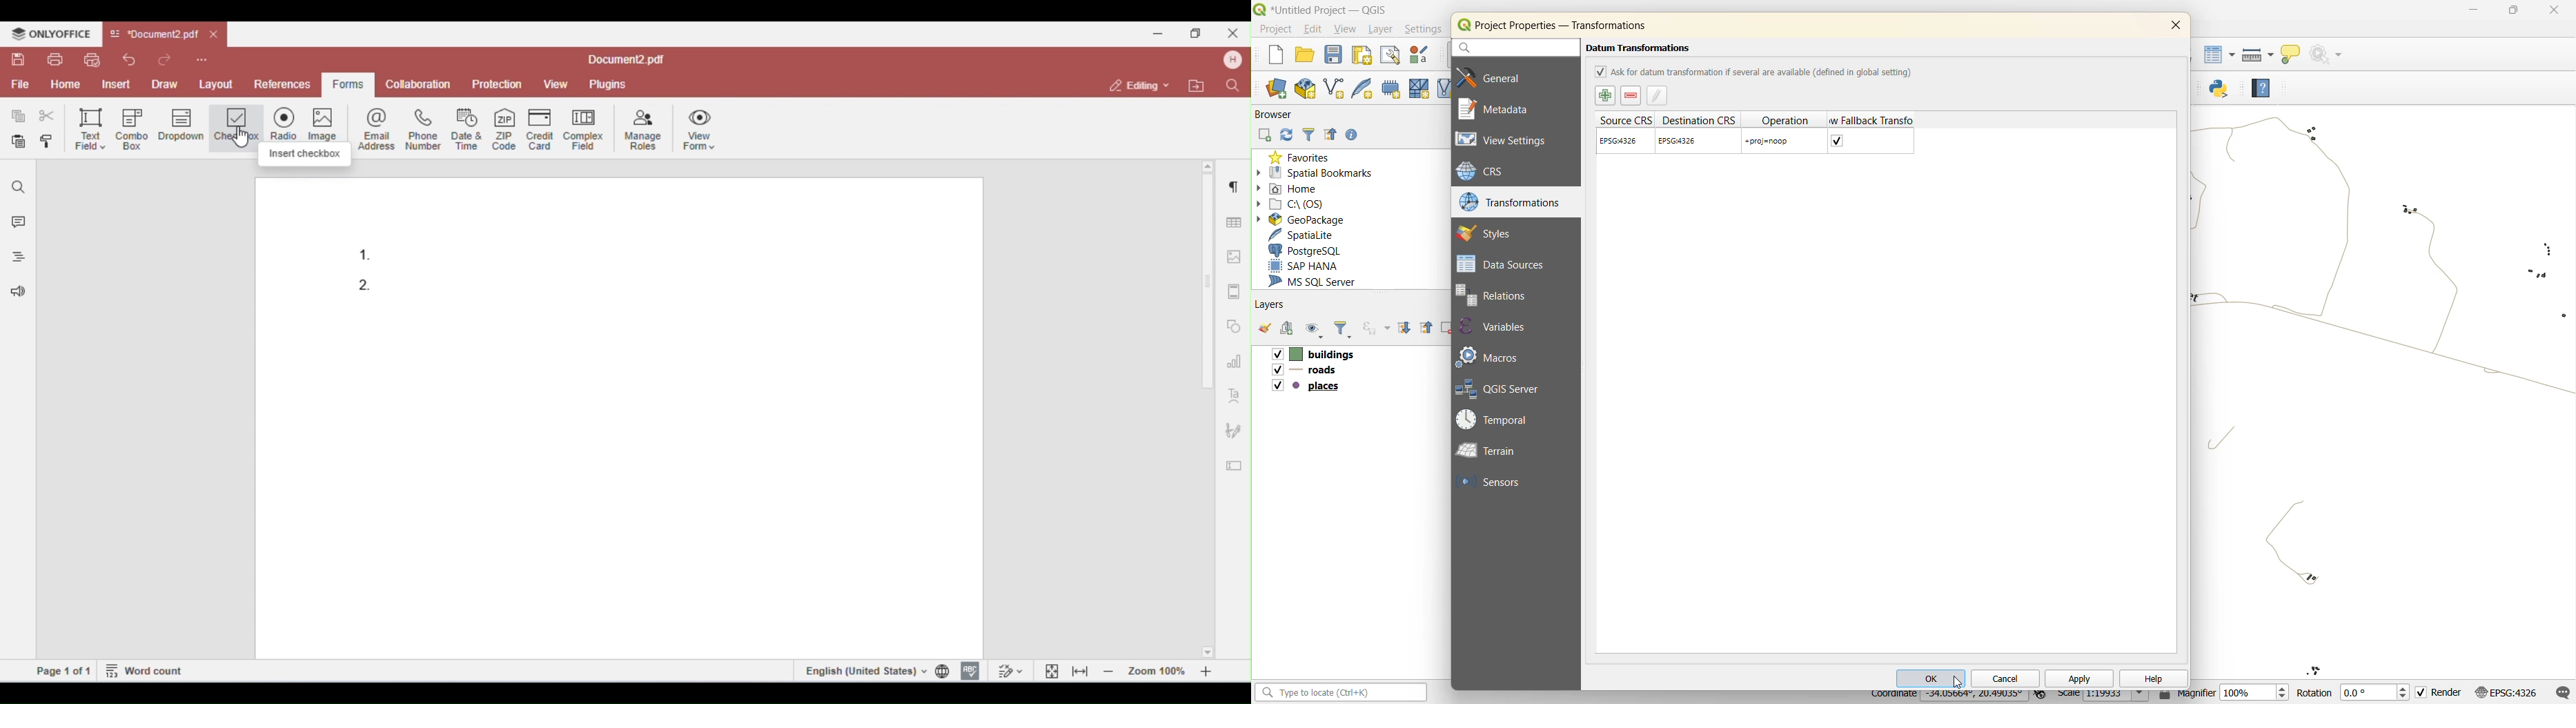  Describe the element at coordinates (1264, 327) in the screenshot. I see `open` at that location.